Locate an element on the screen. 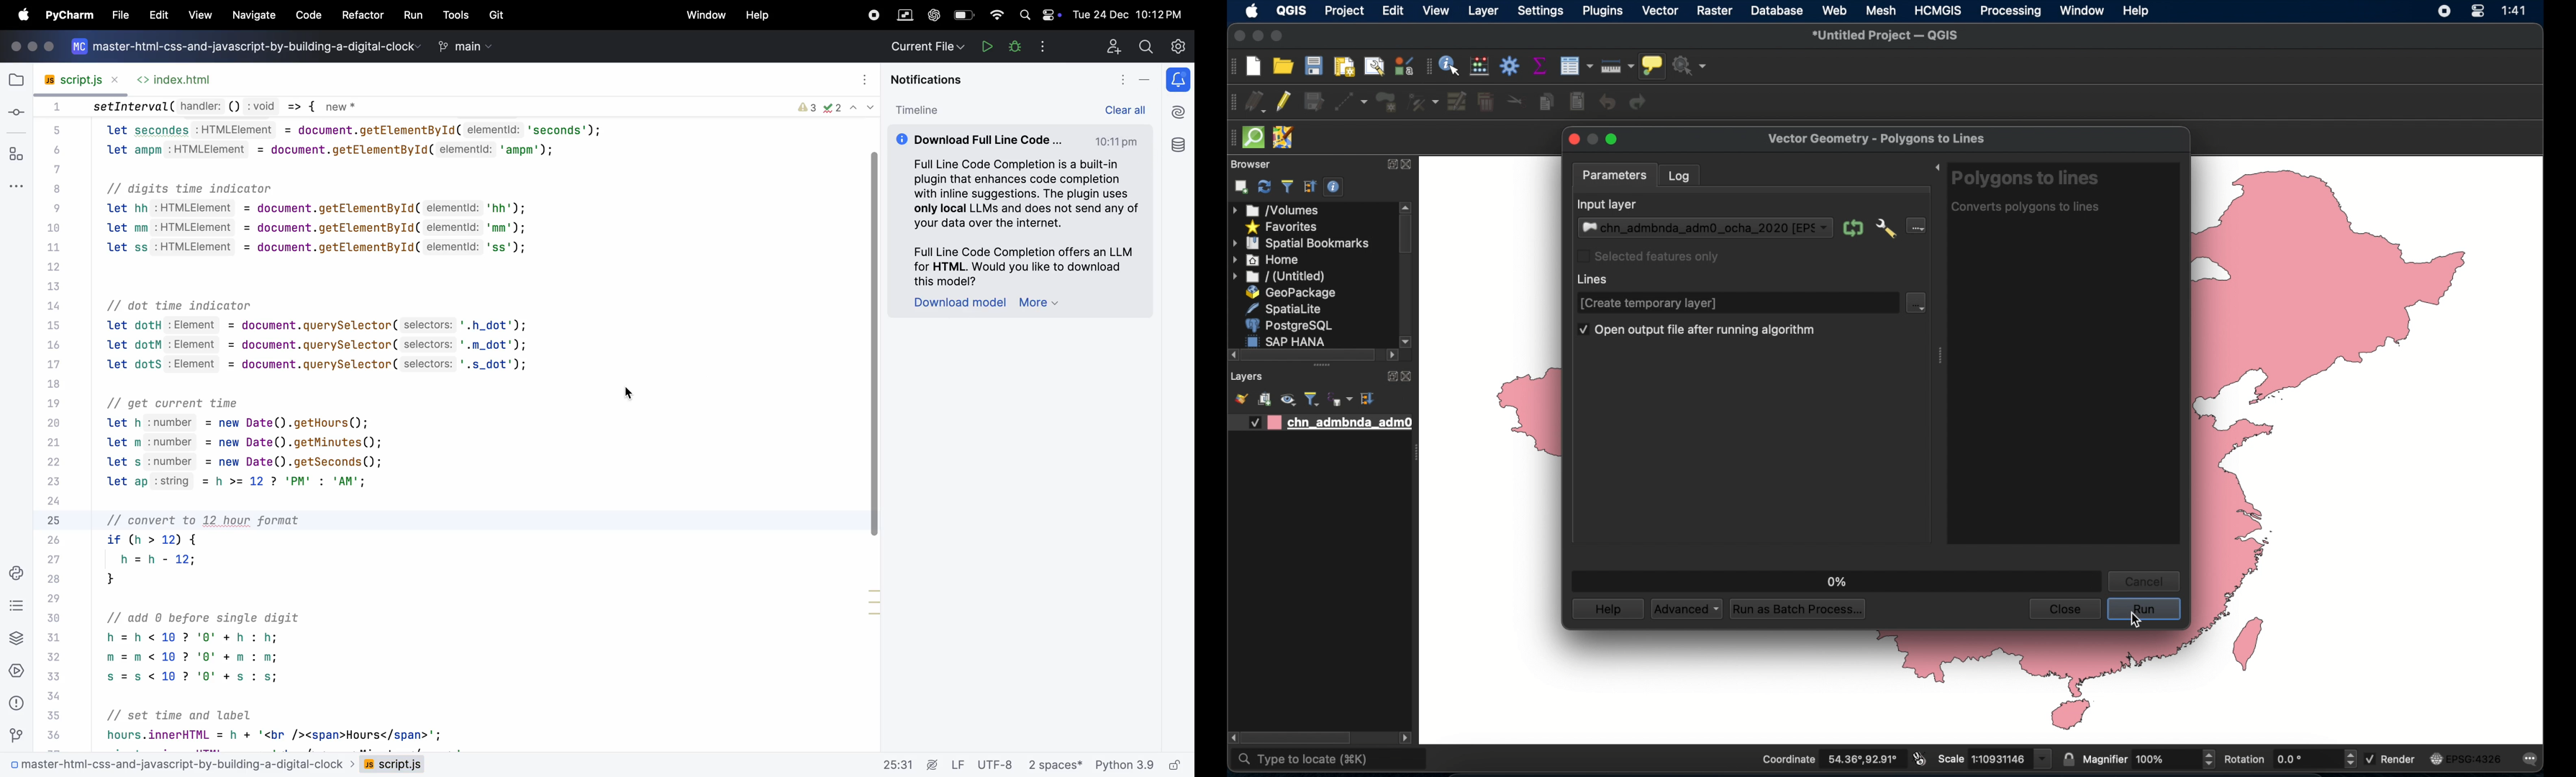 The image size is (2576, 784). scrol. lleft arrow is located at coordinates (1407, 739).